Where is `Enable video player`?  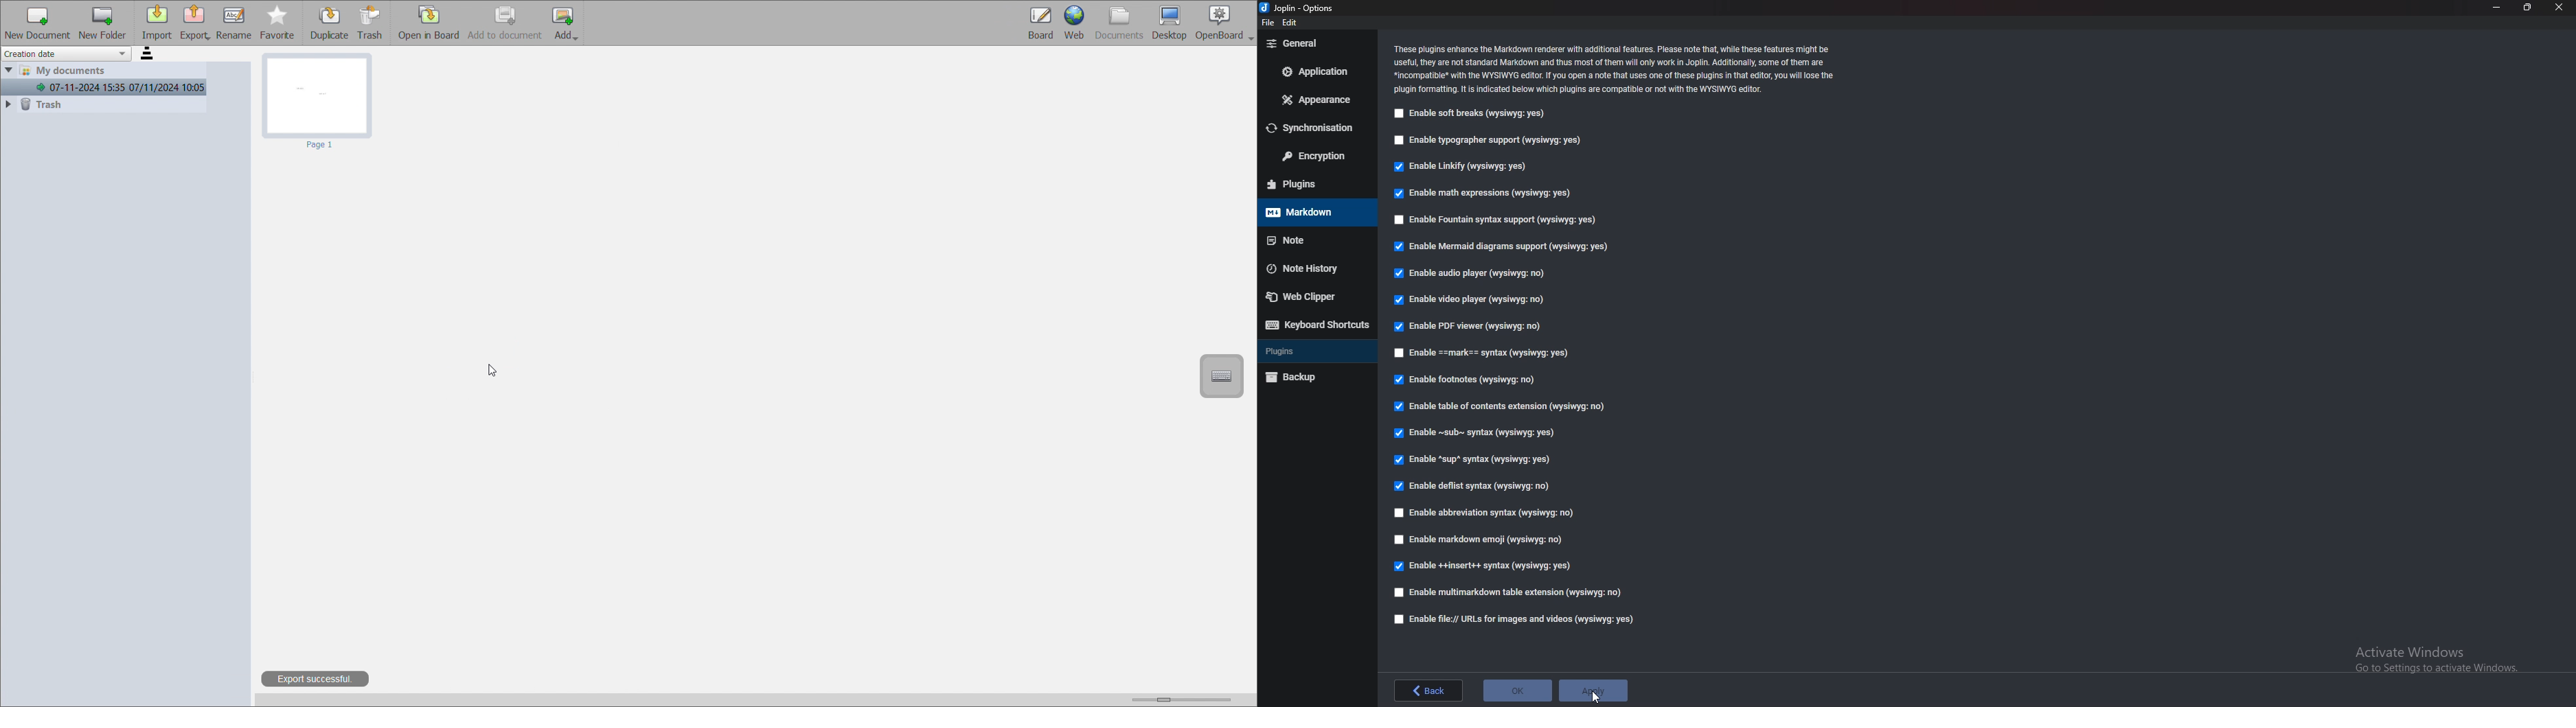
Enable video player is located at coordinates (1475, 301).